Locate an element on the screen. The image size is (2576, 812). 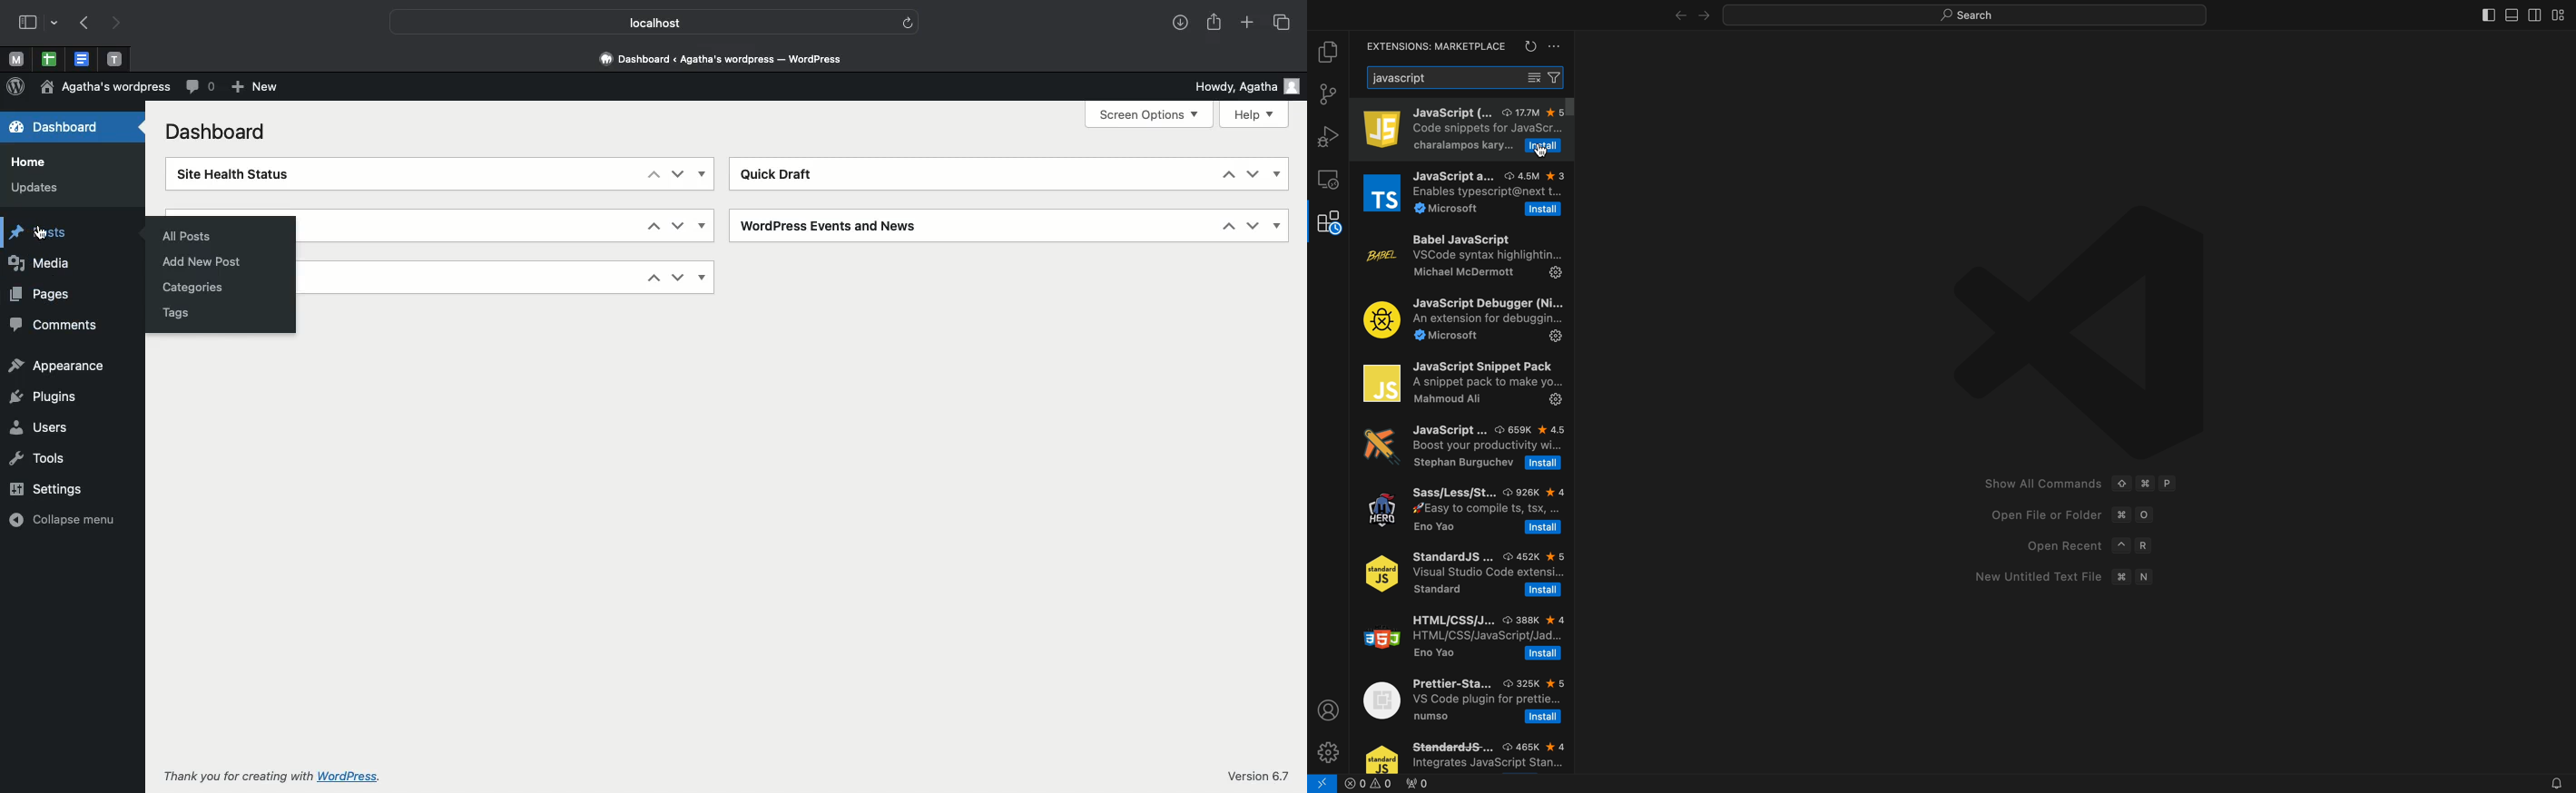
Show is located at coordinates (703, 225).